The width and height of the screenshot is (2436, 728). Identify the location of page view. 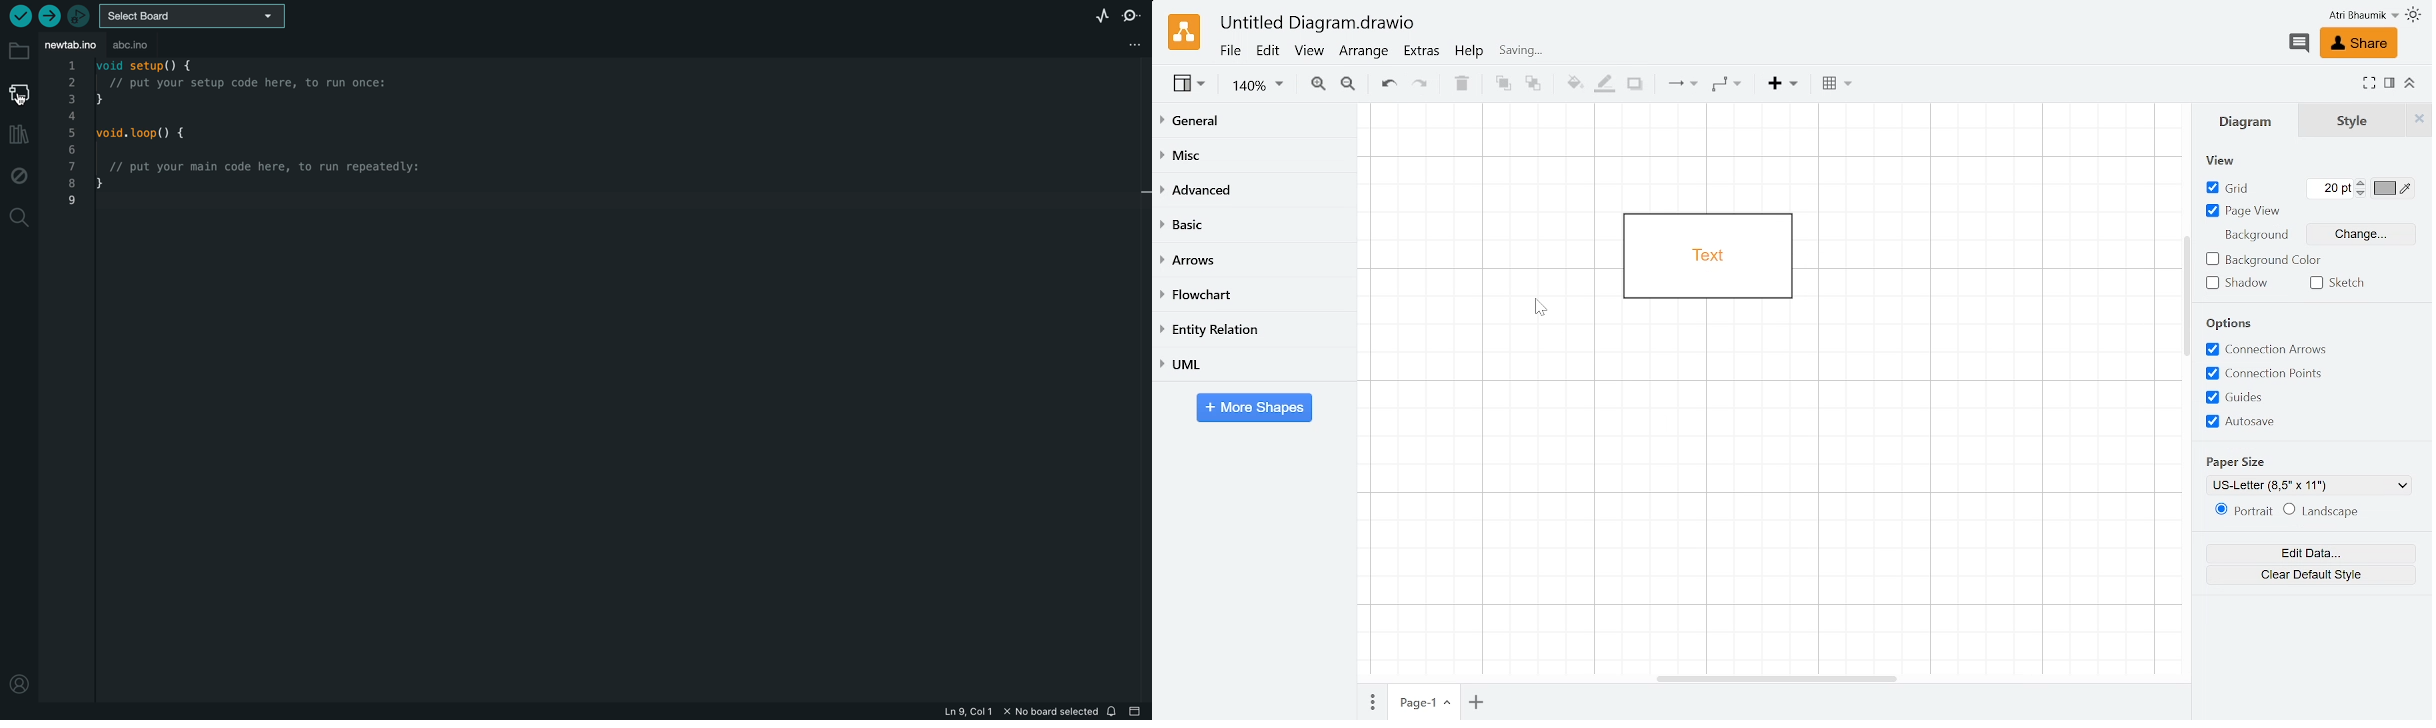
(2244, 213).